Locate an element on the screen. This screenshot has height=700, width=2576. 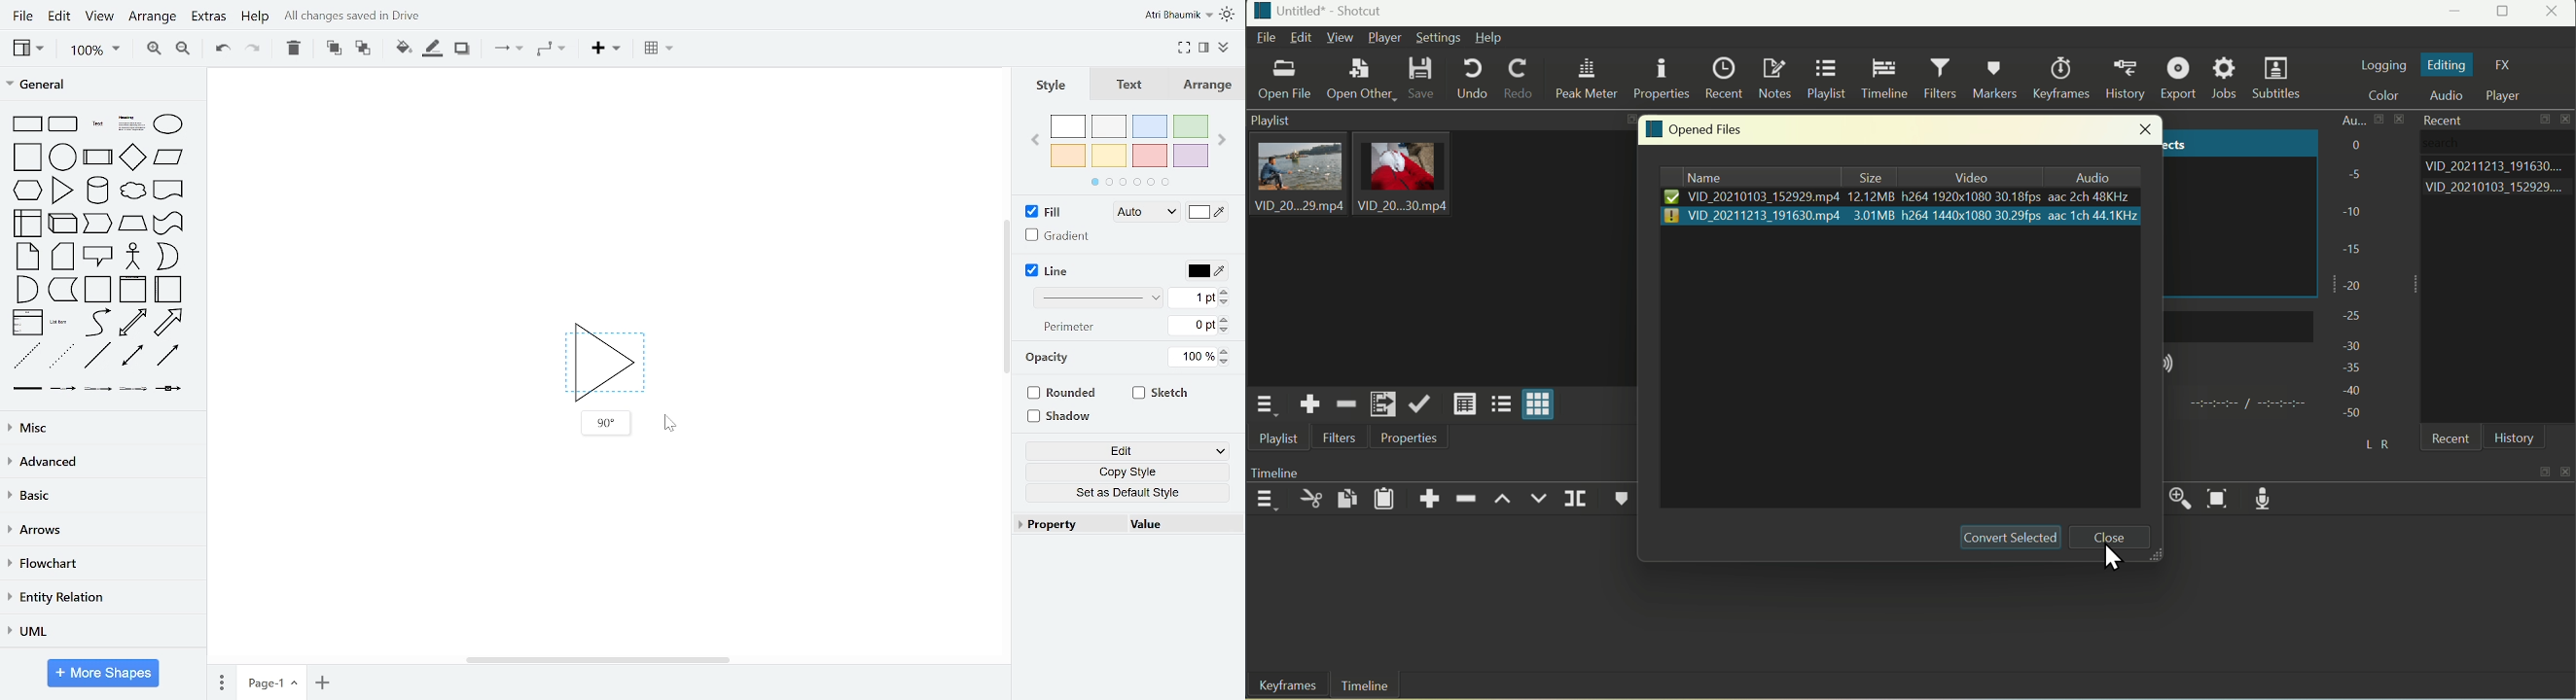
next is located at coordinates (1224, 140).